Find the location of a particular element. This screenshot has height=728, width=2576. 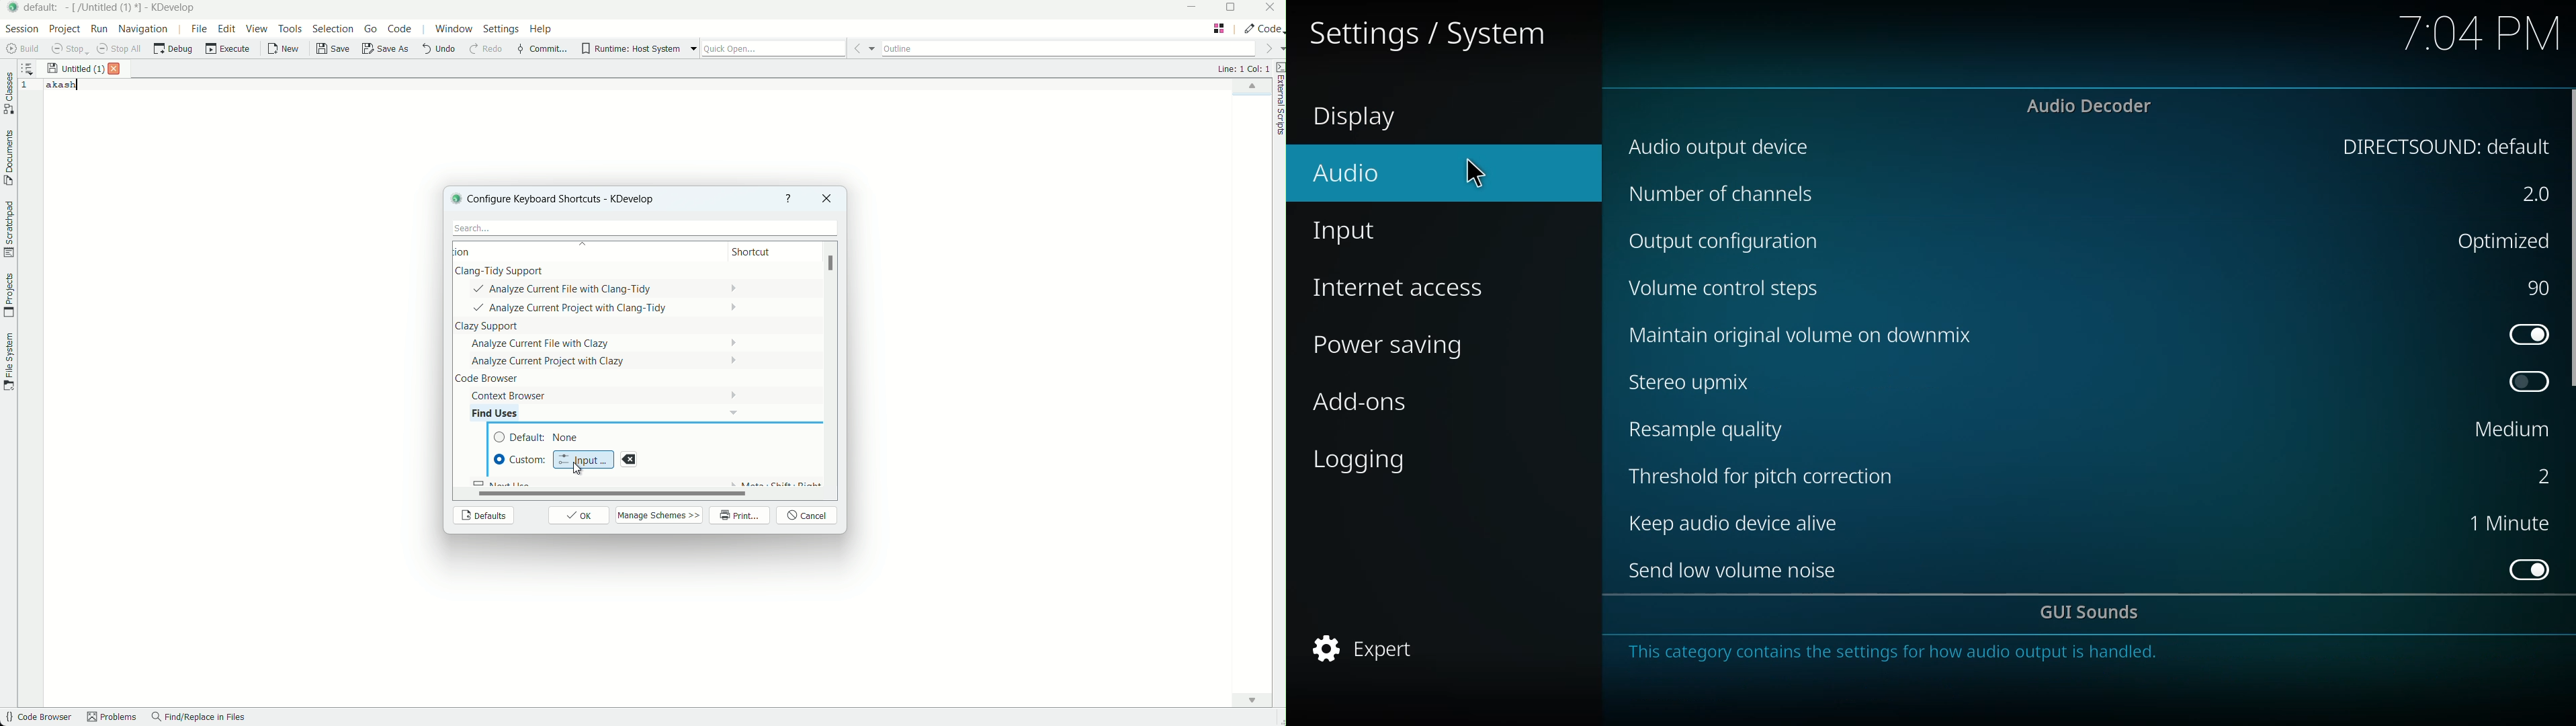

add-ons is located at coordinates (1361, 405).